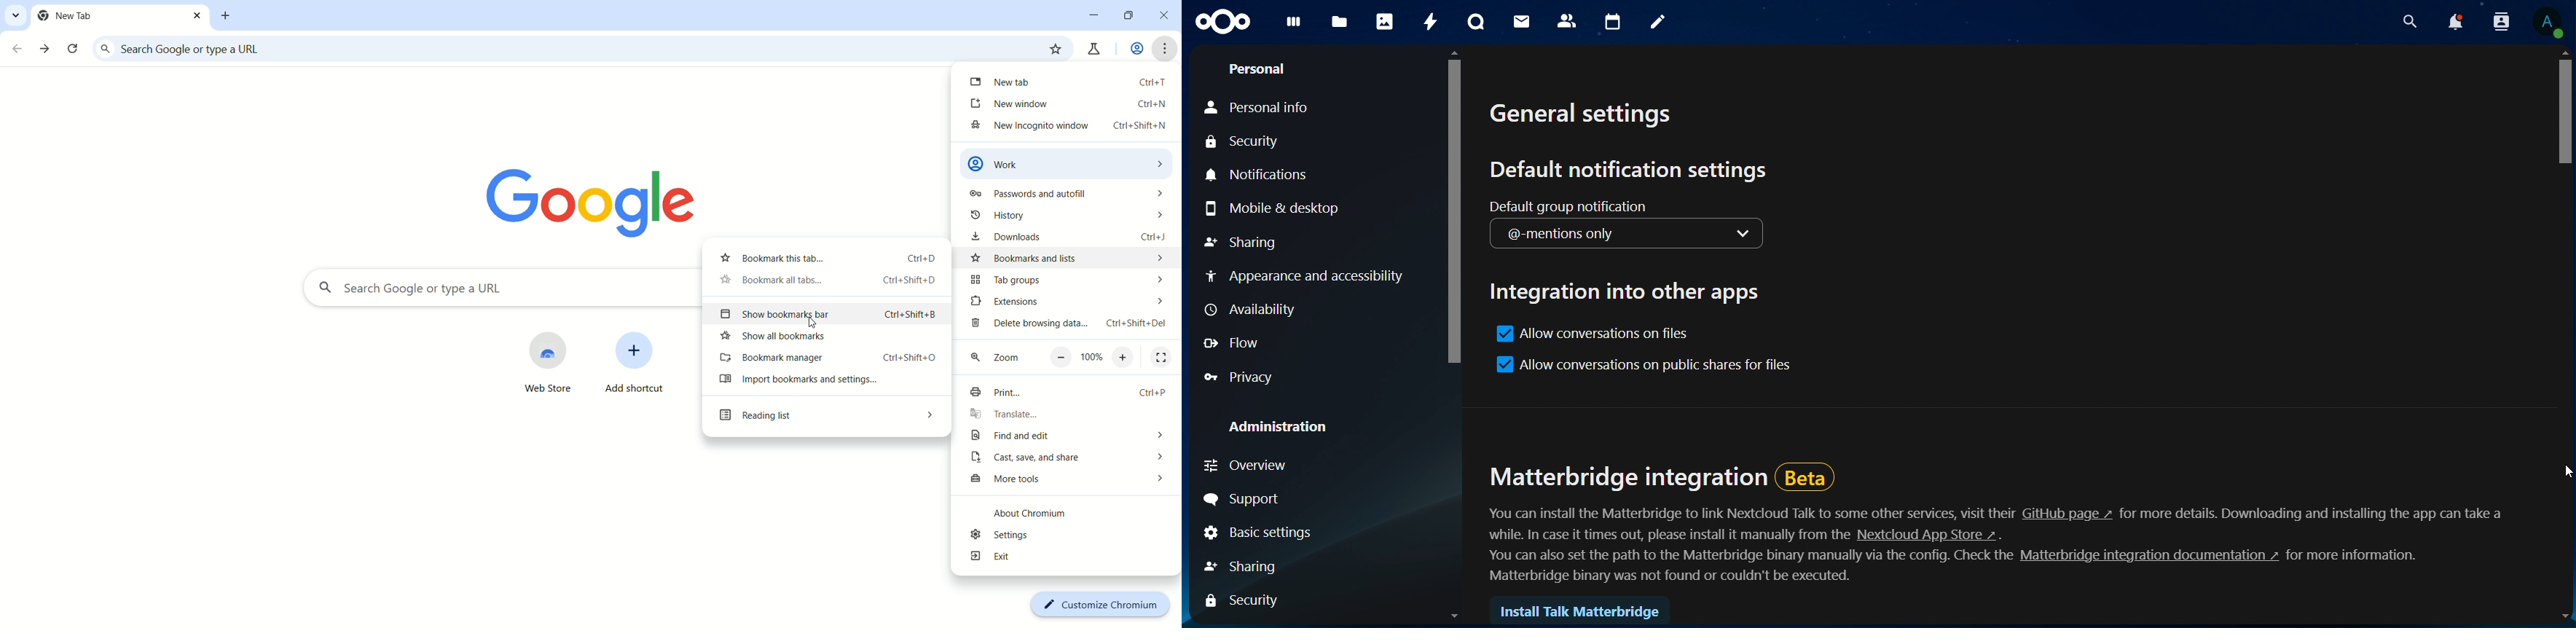  Describe the element at coordinates (1660, 24) in the screenshot. I see `notes` at that location.